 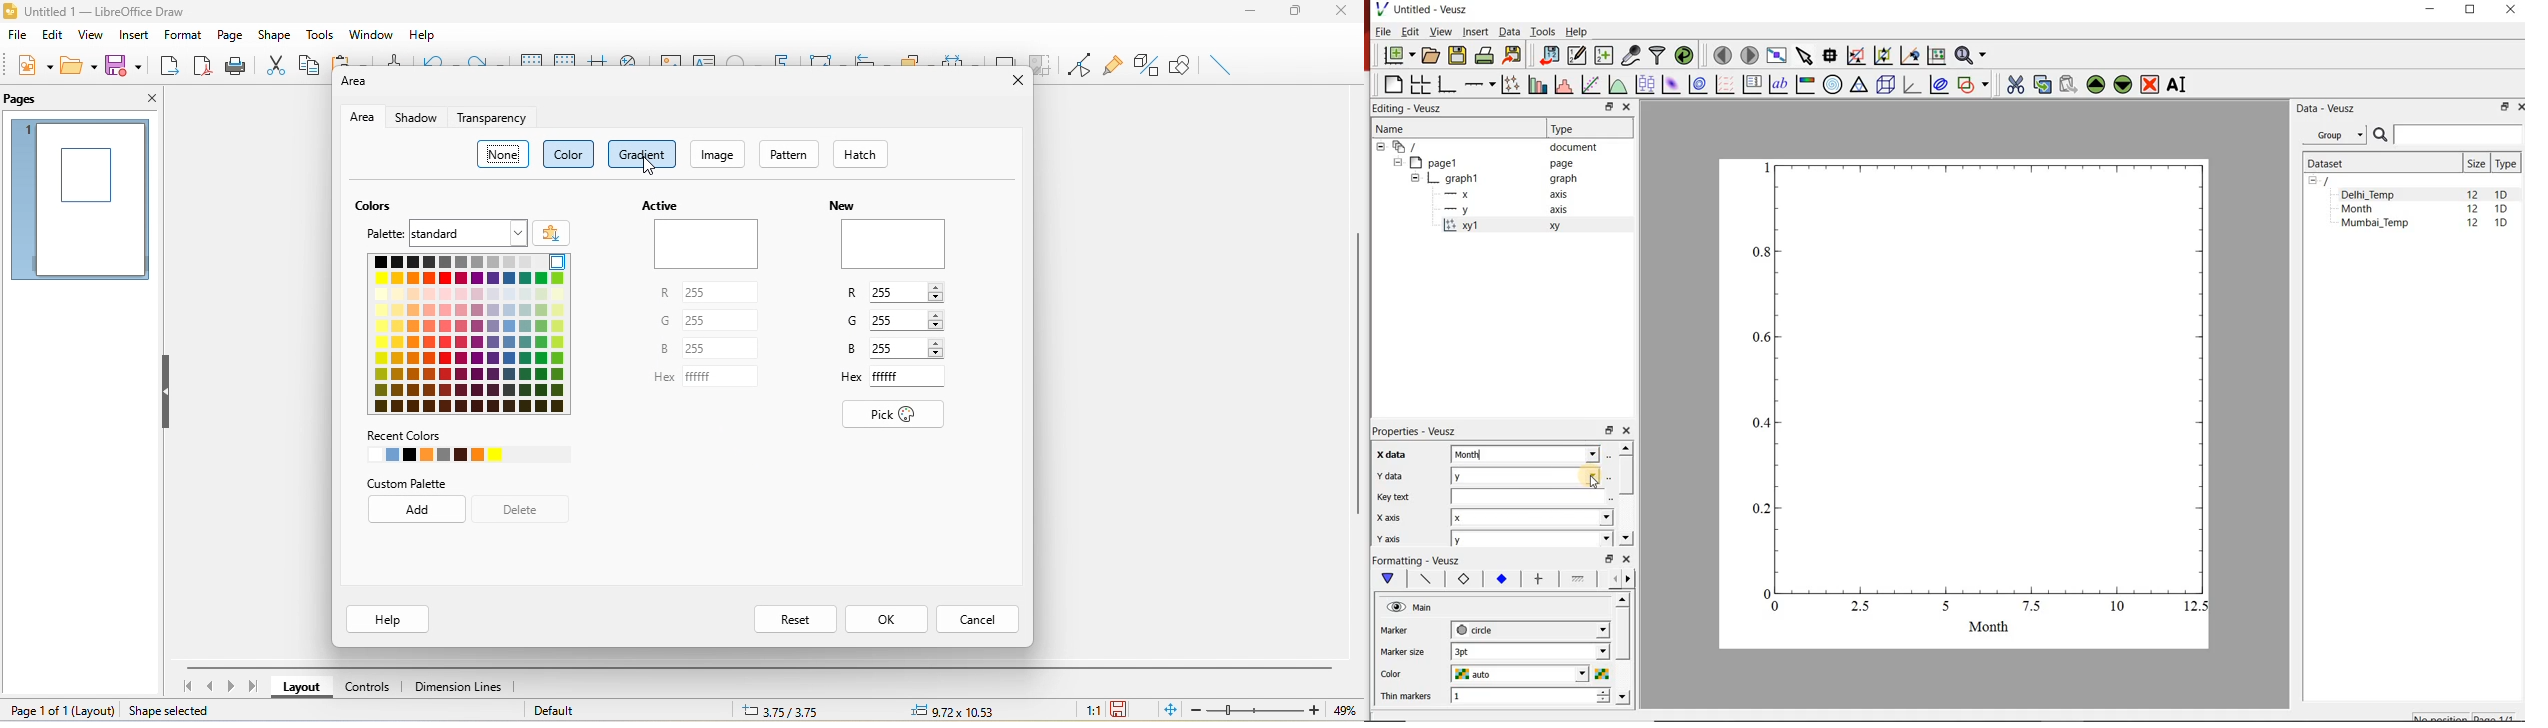 What do you see at coordinates (1750, 55) in the screenshot?
I see `move to the next page` at bounding box center [1750, 55].